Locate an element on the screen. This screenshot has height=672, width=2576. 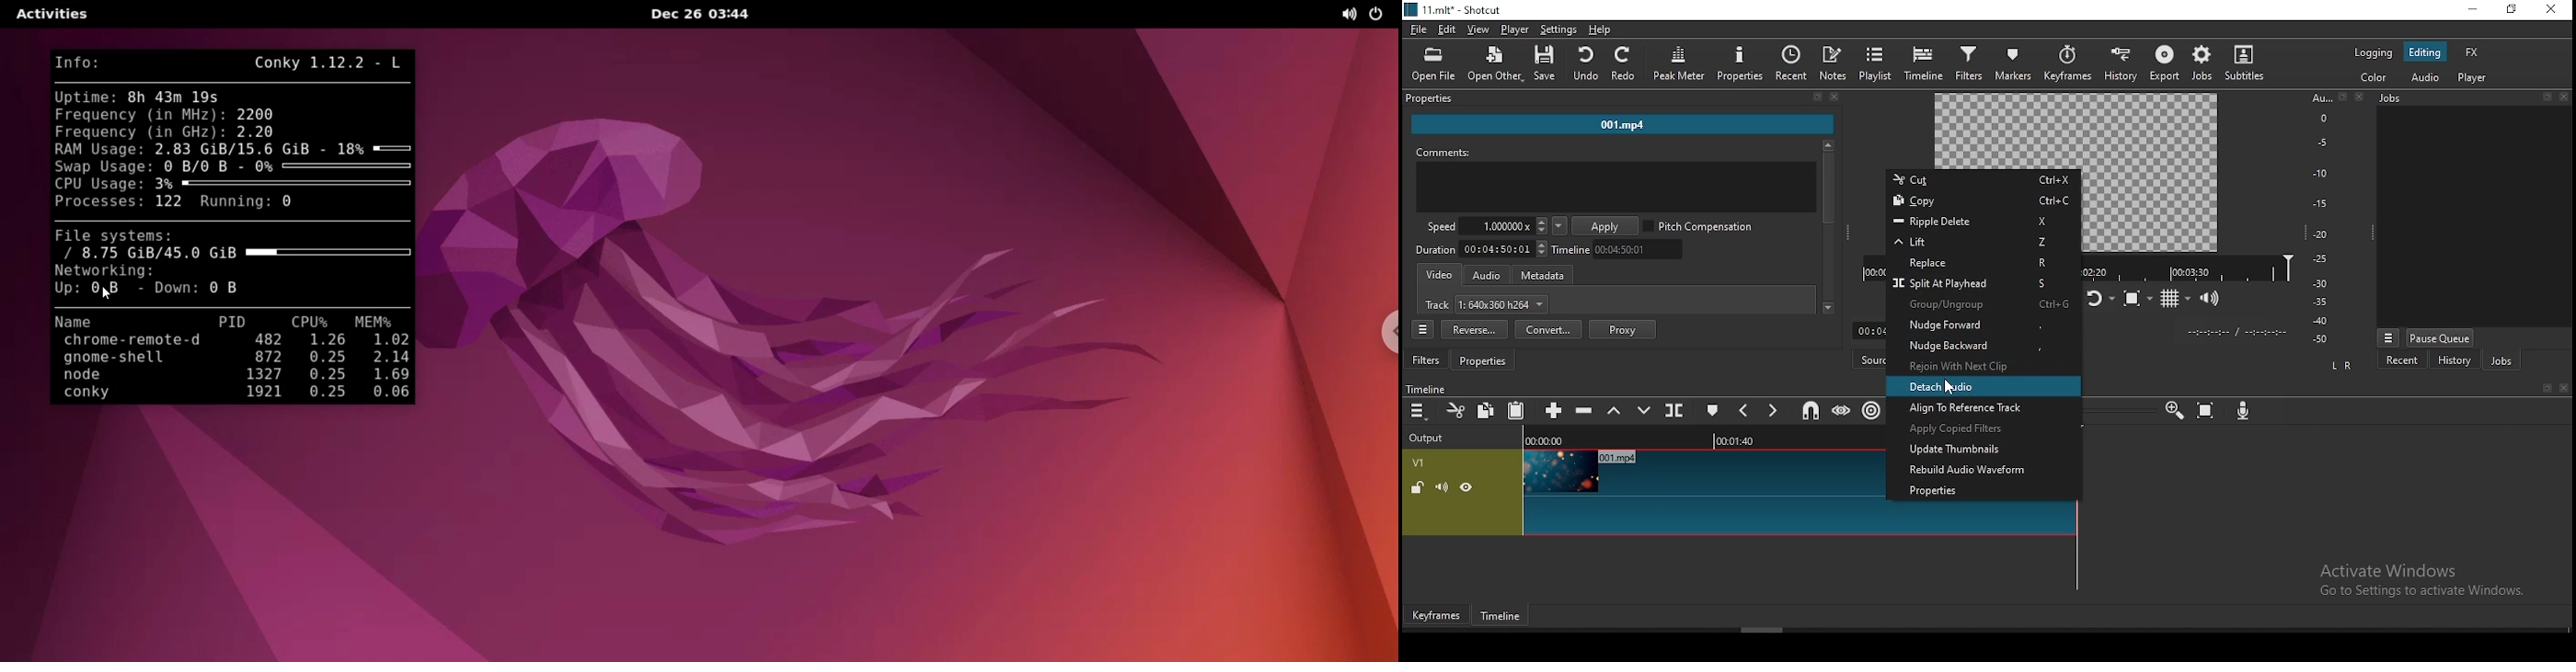
lift is located at coordinates (1978, 241).